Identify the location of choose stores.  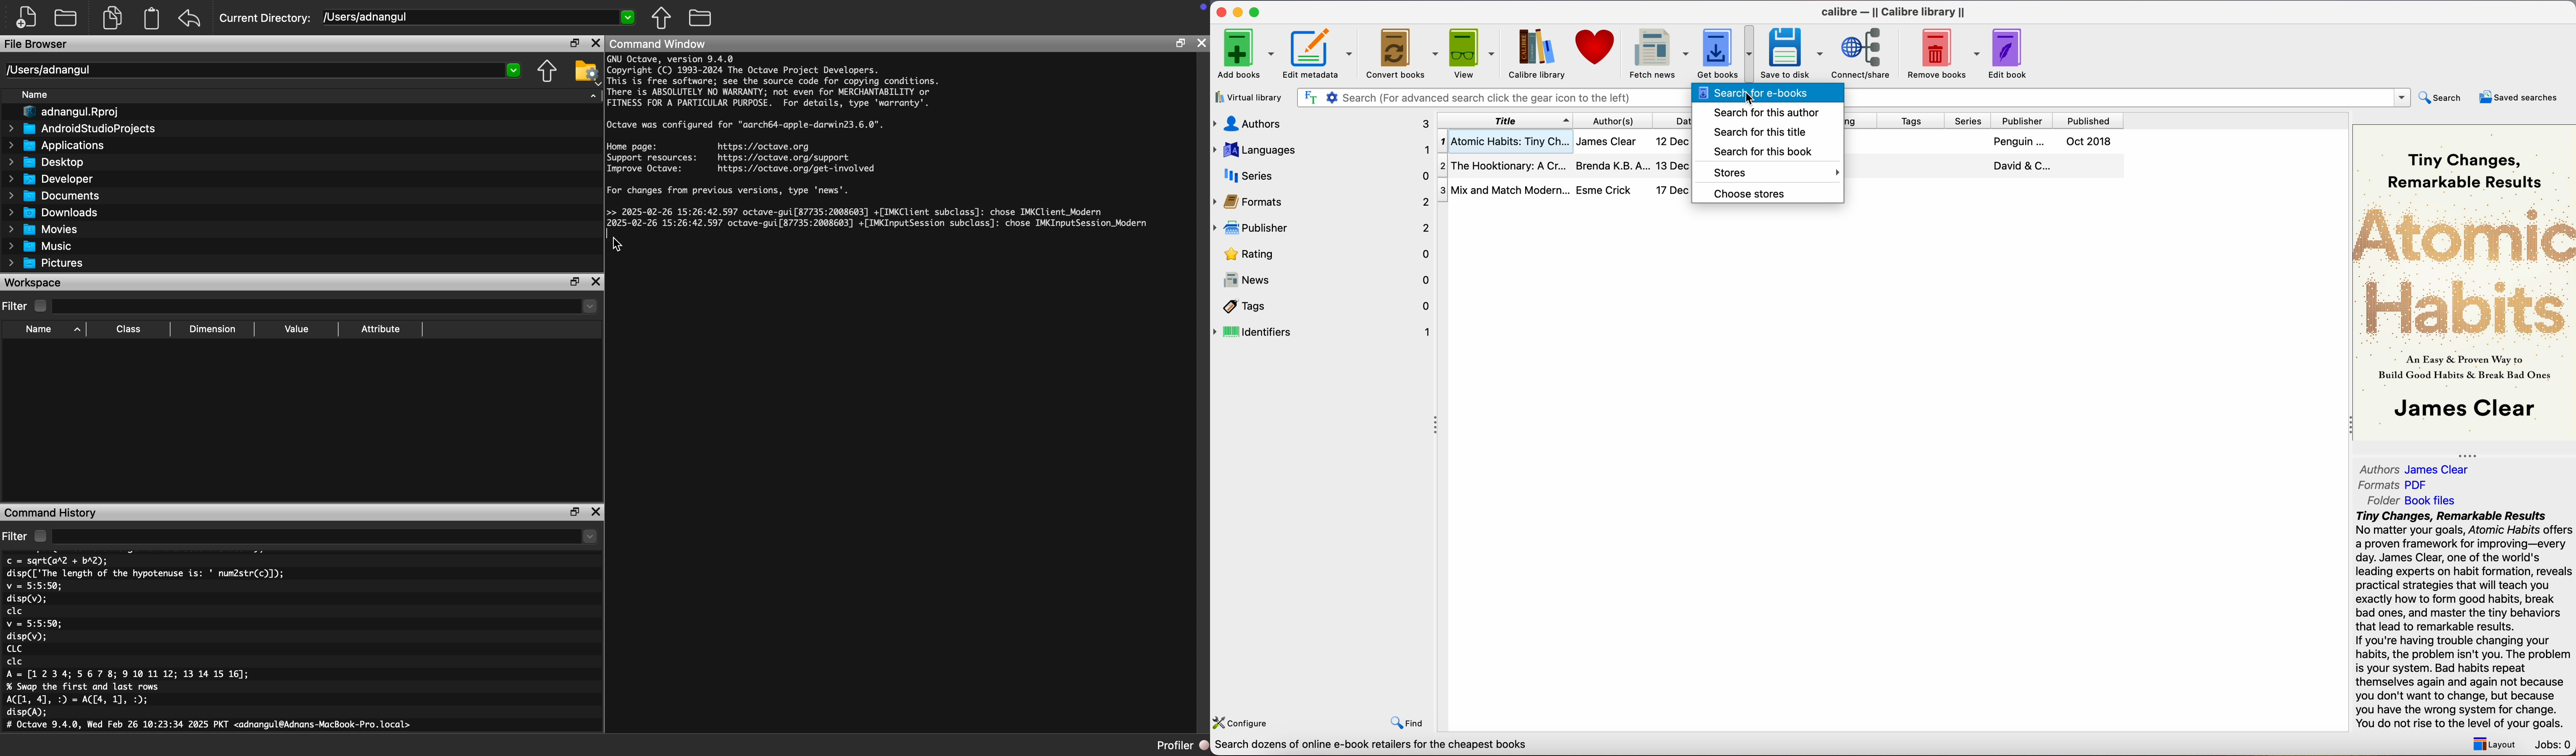
(1748, 193).